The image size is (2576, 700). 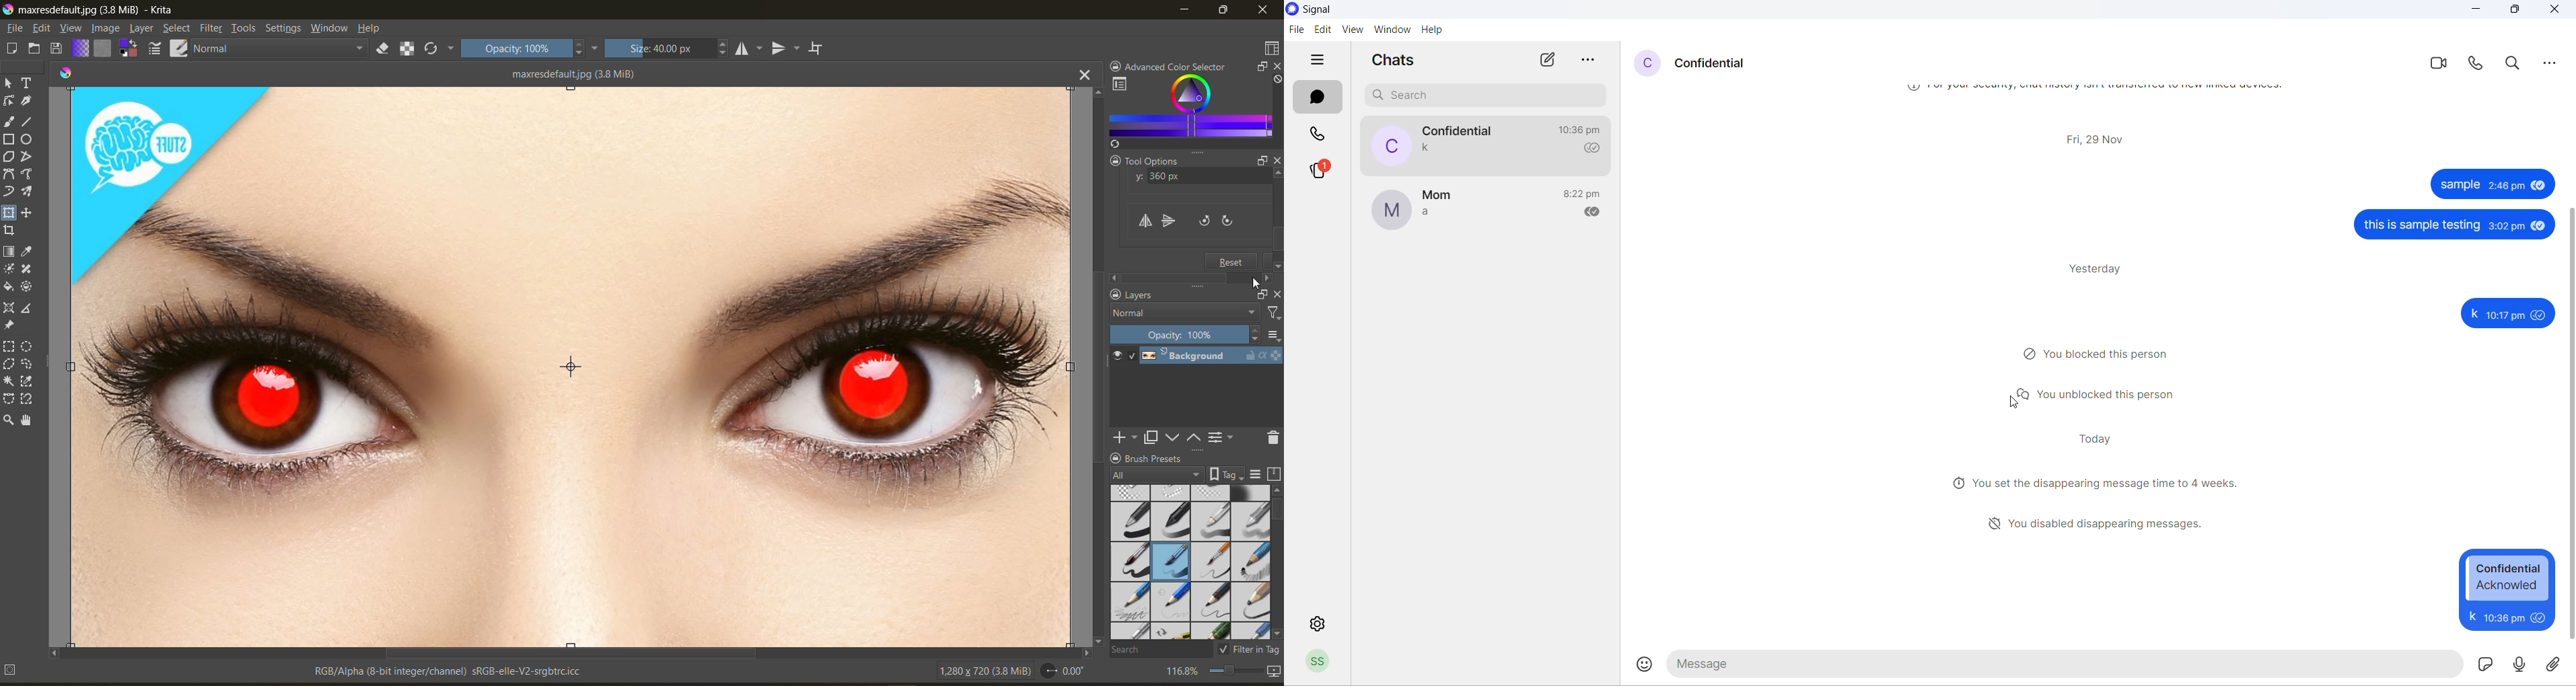 What do you see at coordinates (2515, 63) in the screenshot?
I see `search in messages` at bounding box center [2515, 63].